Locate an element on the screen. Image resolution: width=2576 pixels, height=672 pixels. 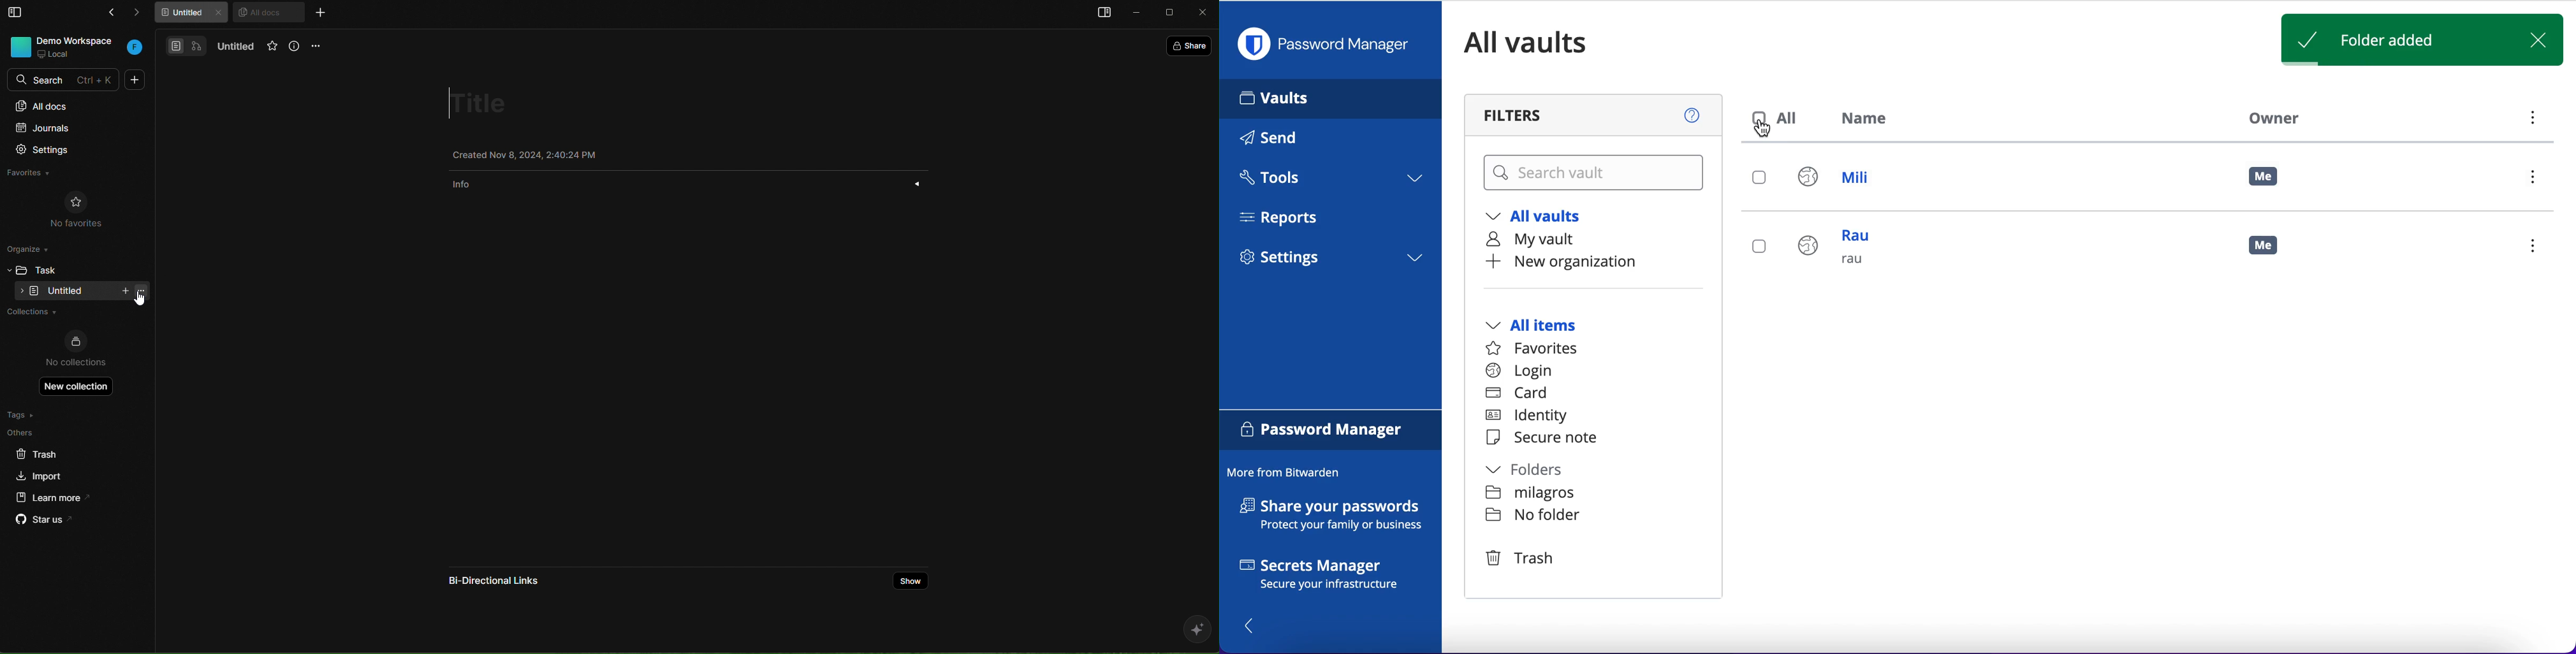
menu is located at coordinates (2531, 120).